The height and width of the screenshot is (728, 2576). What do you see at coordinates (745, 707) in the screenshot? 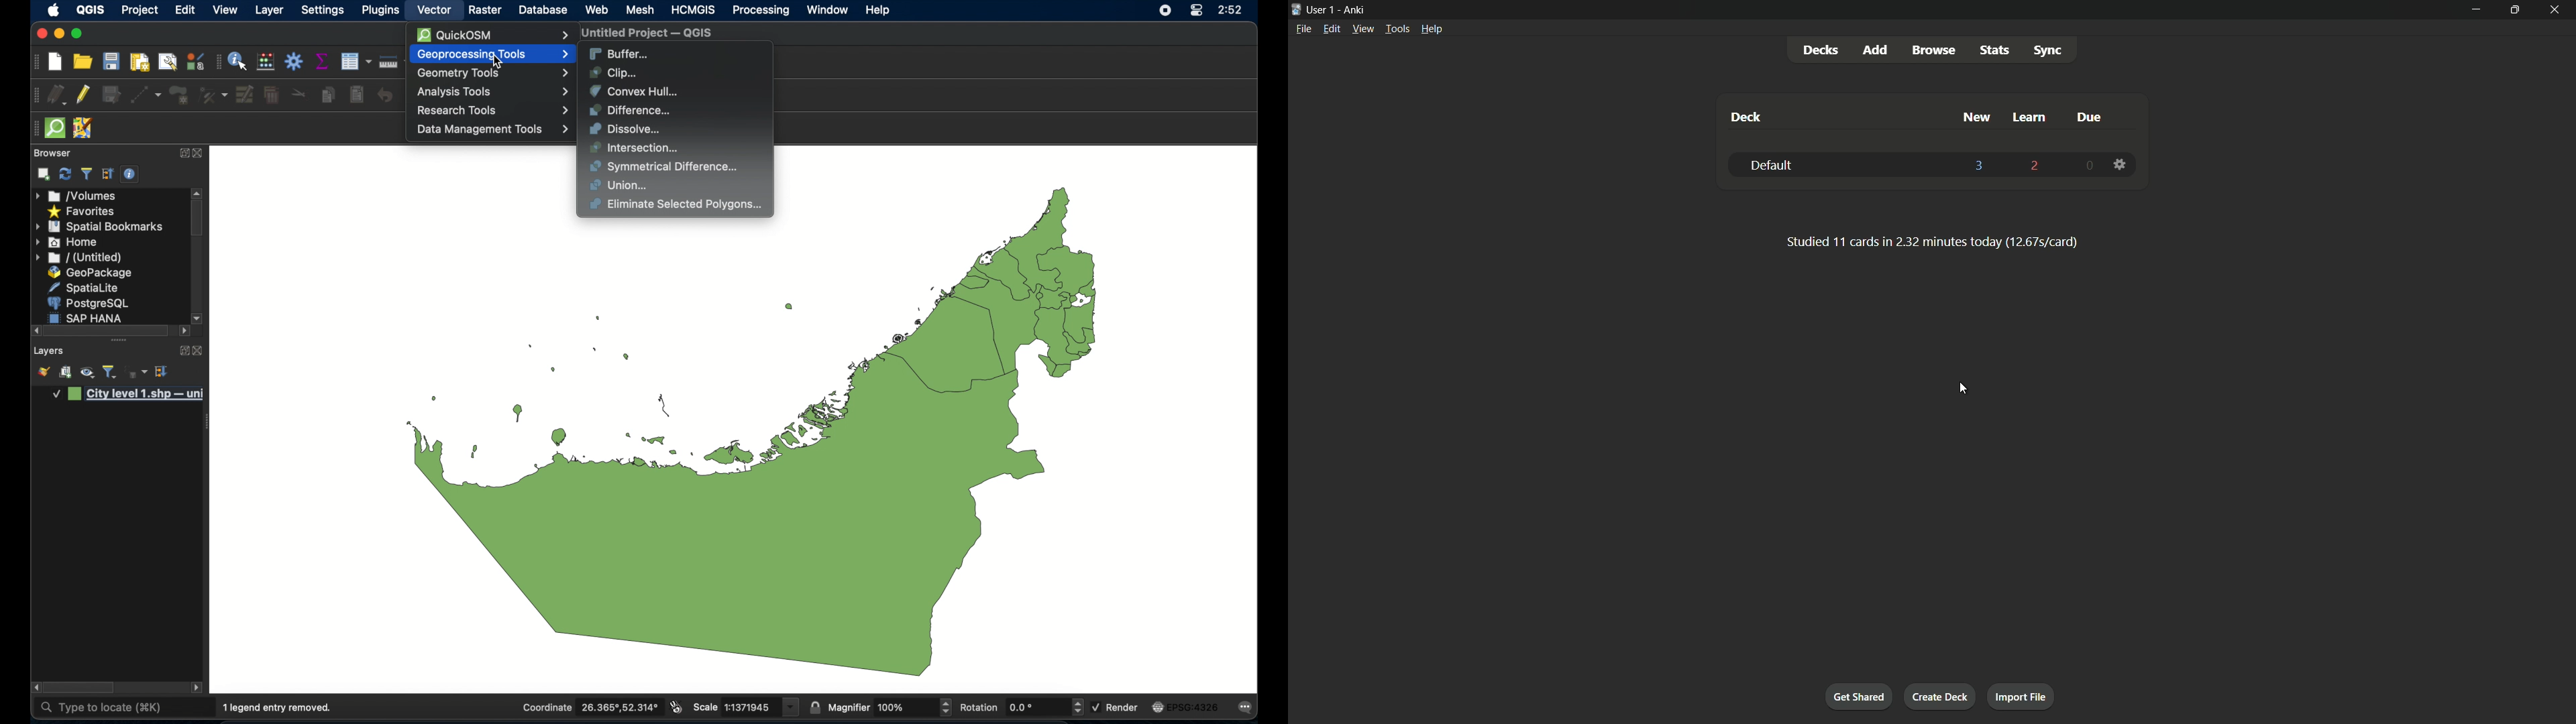
I see `scale` at bounding box center [745, 707].